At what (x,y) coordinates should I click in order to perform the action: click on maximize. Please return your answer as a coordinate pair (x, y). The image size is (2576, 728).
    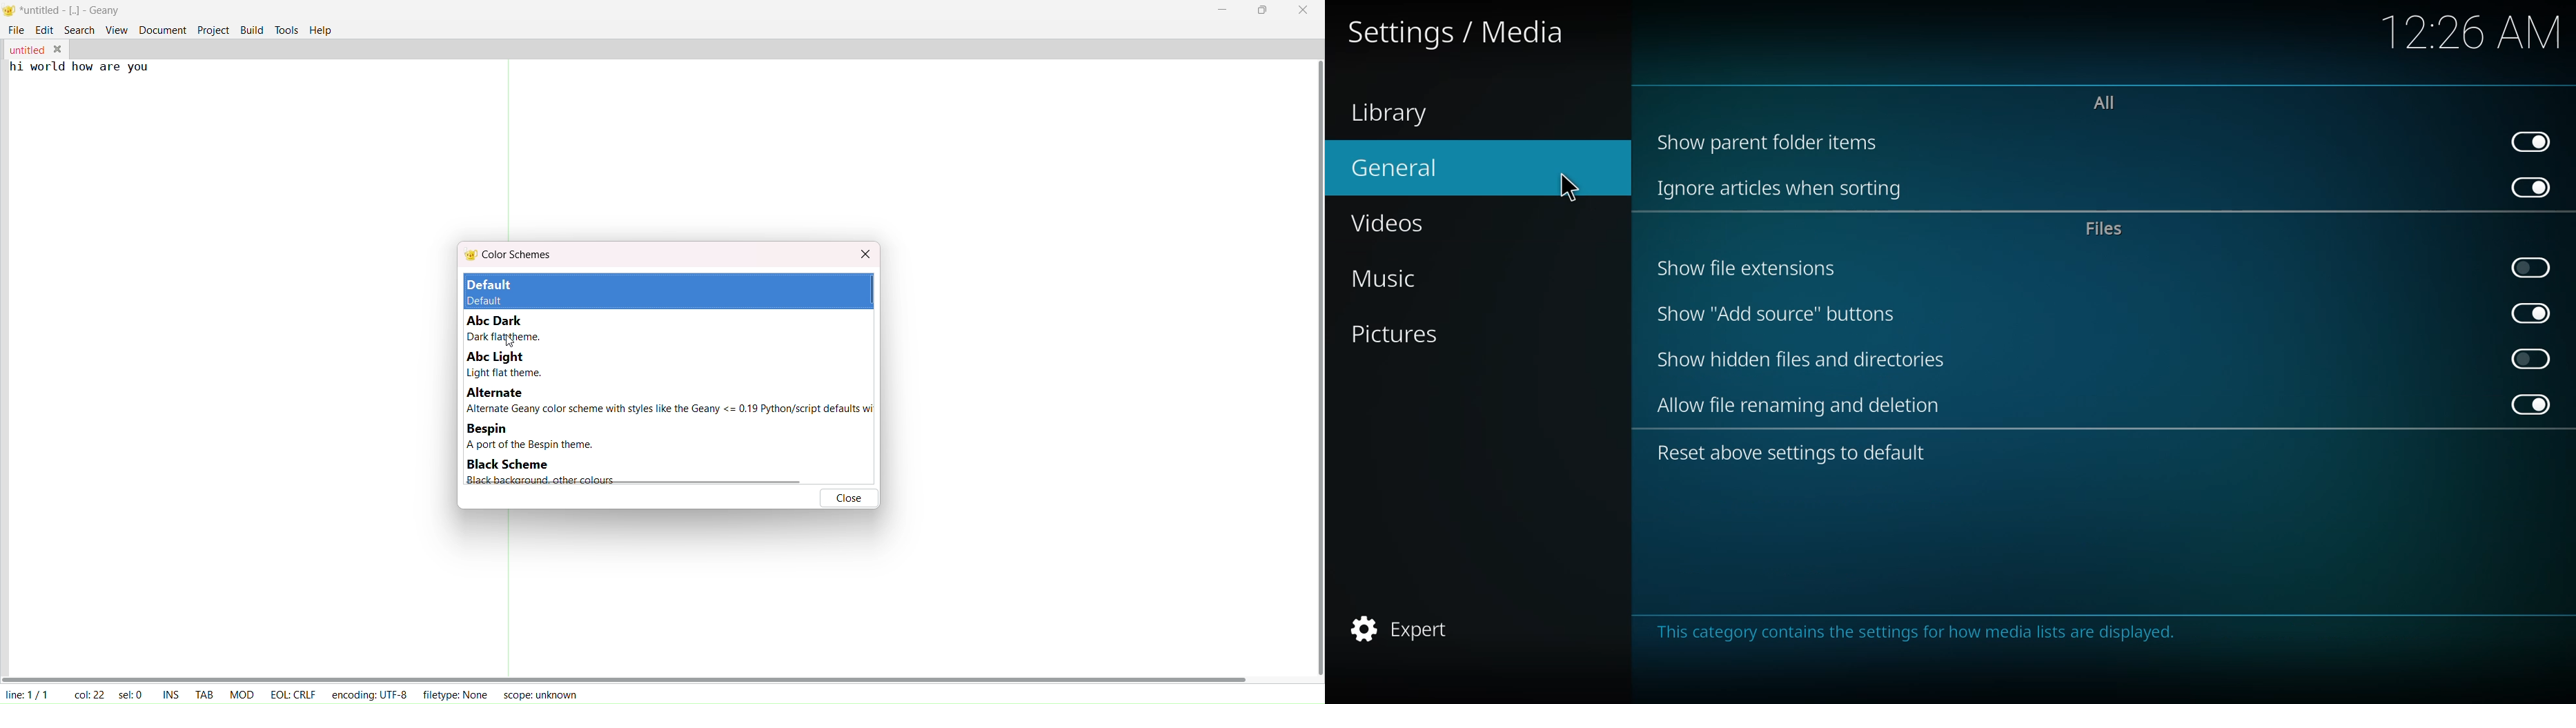
    Looking at the image, I should click on (1264, 10).